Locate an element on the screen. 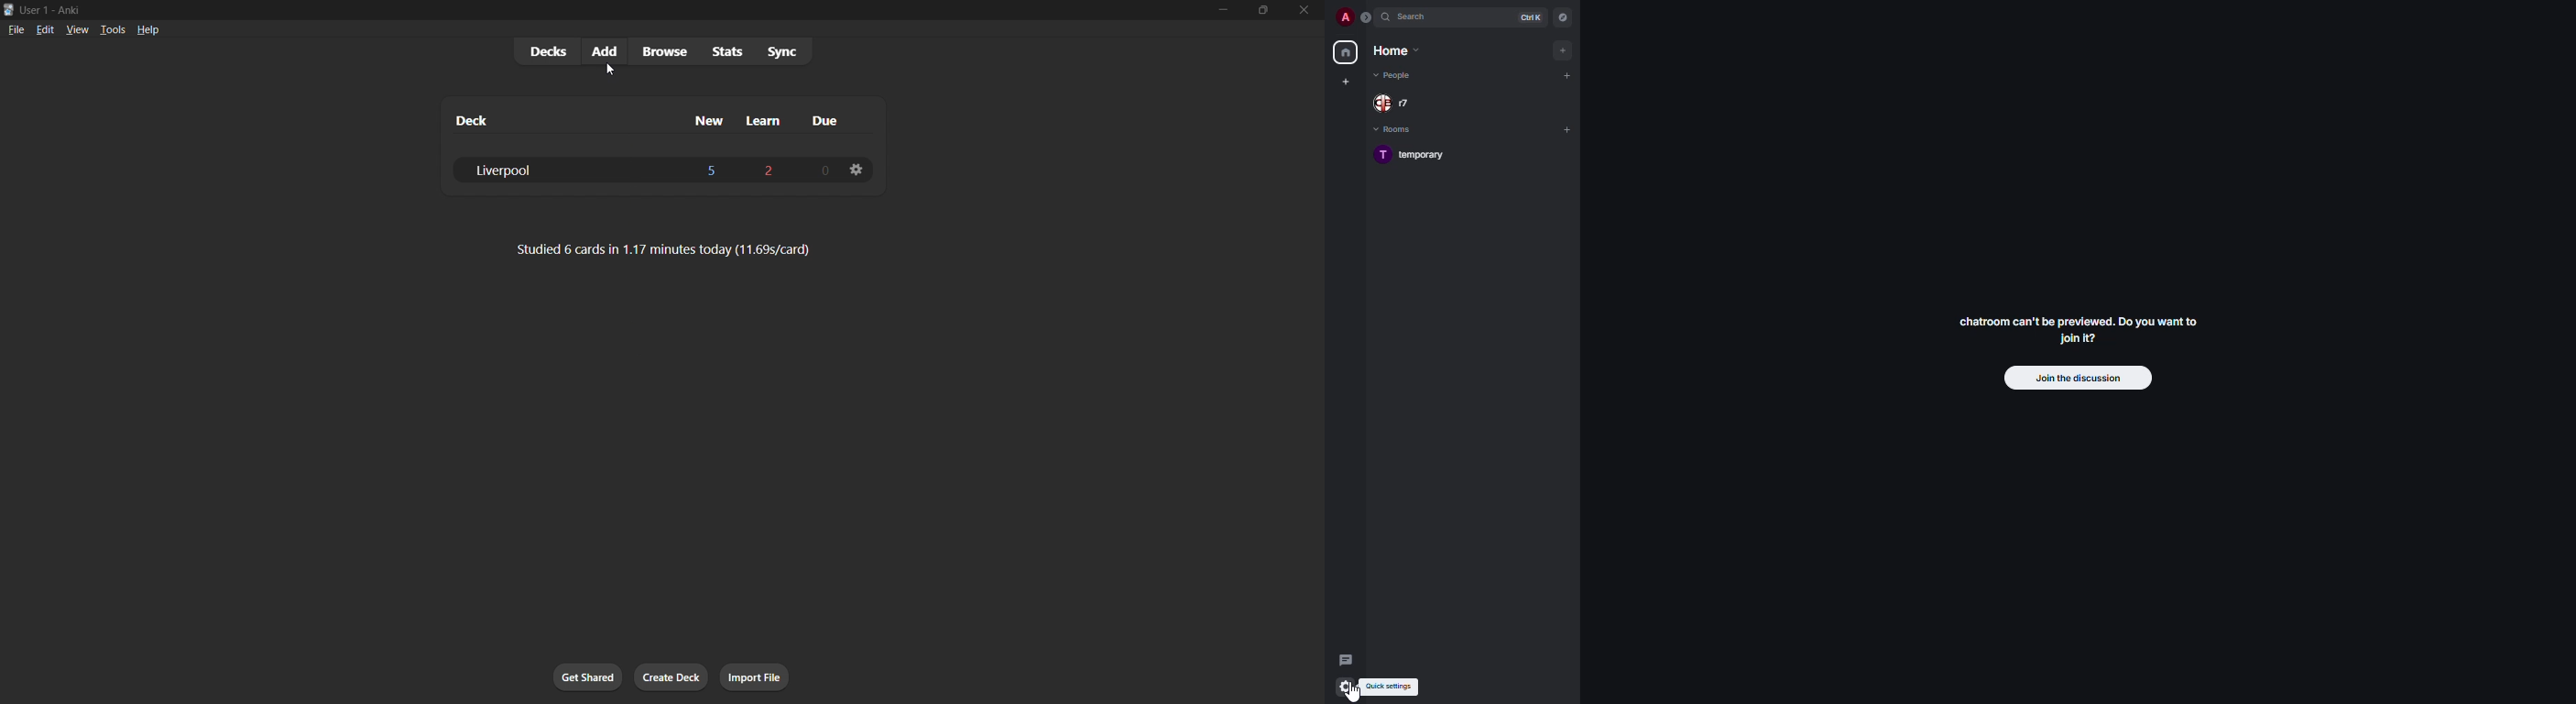 The image size is (2576, 728). browse is located at coordinates (661, 51).